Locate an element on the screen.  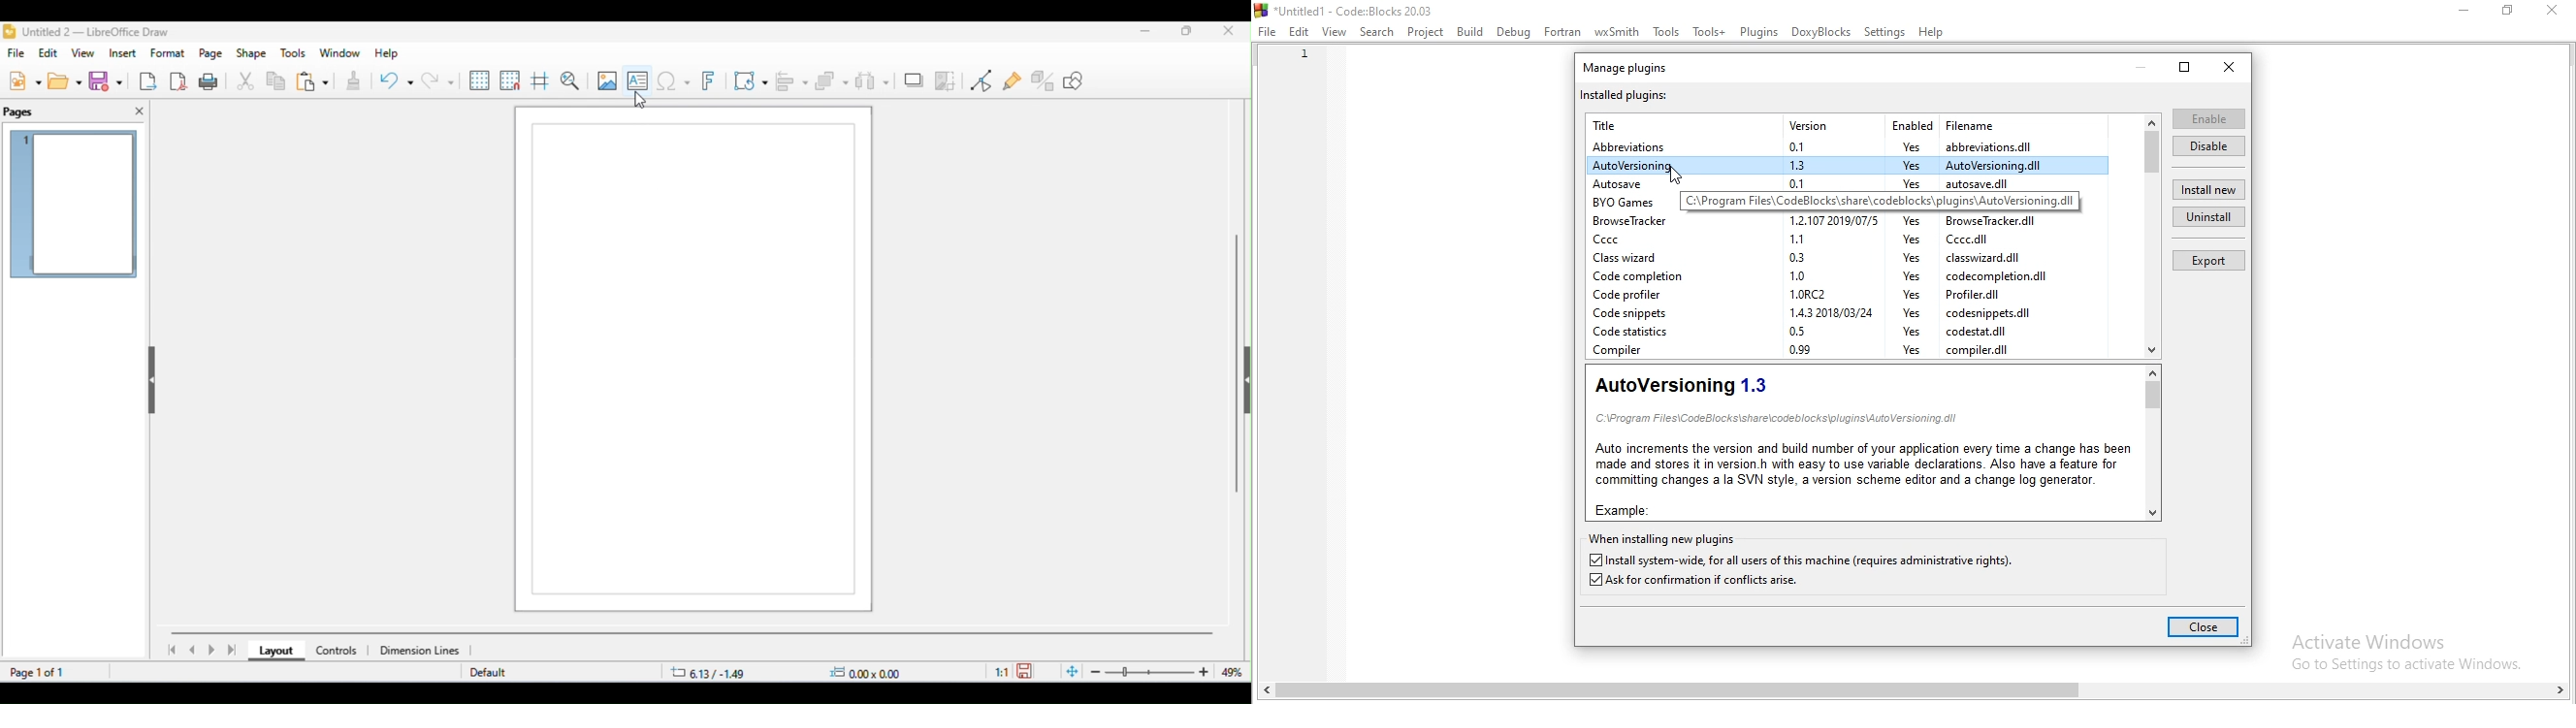
position and size is located at coordinates (788, 673).